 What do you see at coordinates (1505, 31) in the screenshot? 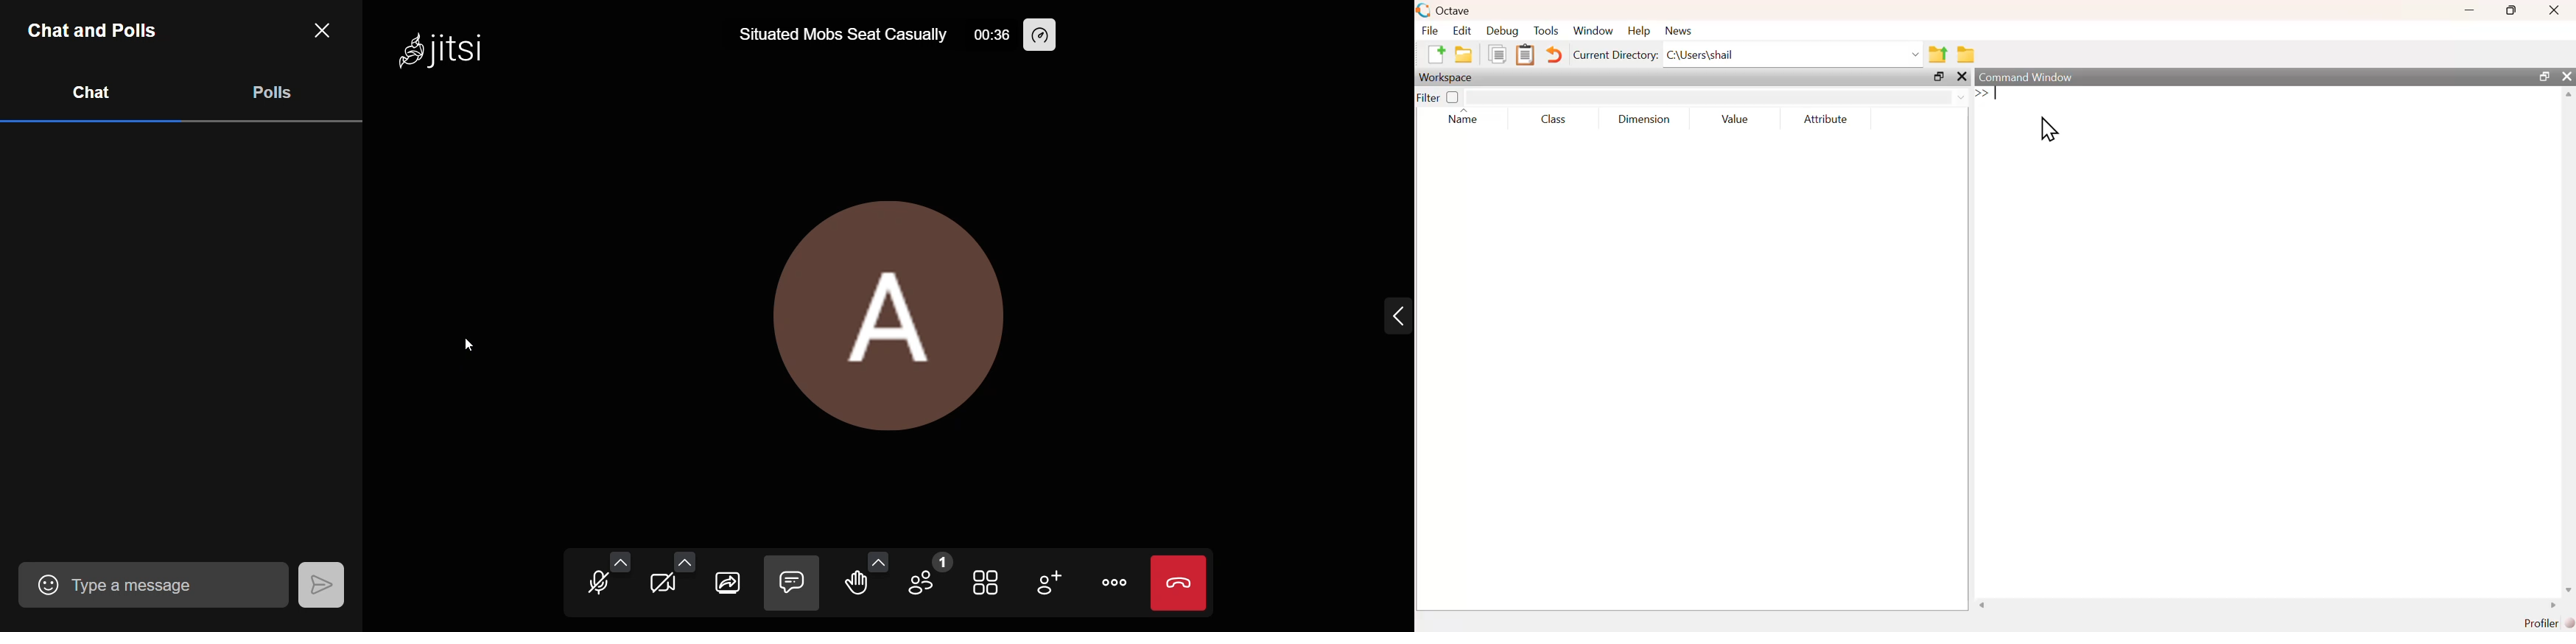
I see `debug` at bounding box center [1505, 31].